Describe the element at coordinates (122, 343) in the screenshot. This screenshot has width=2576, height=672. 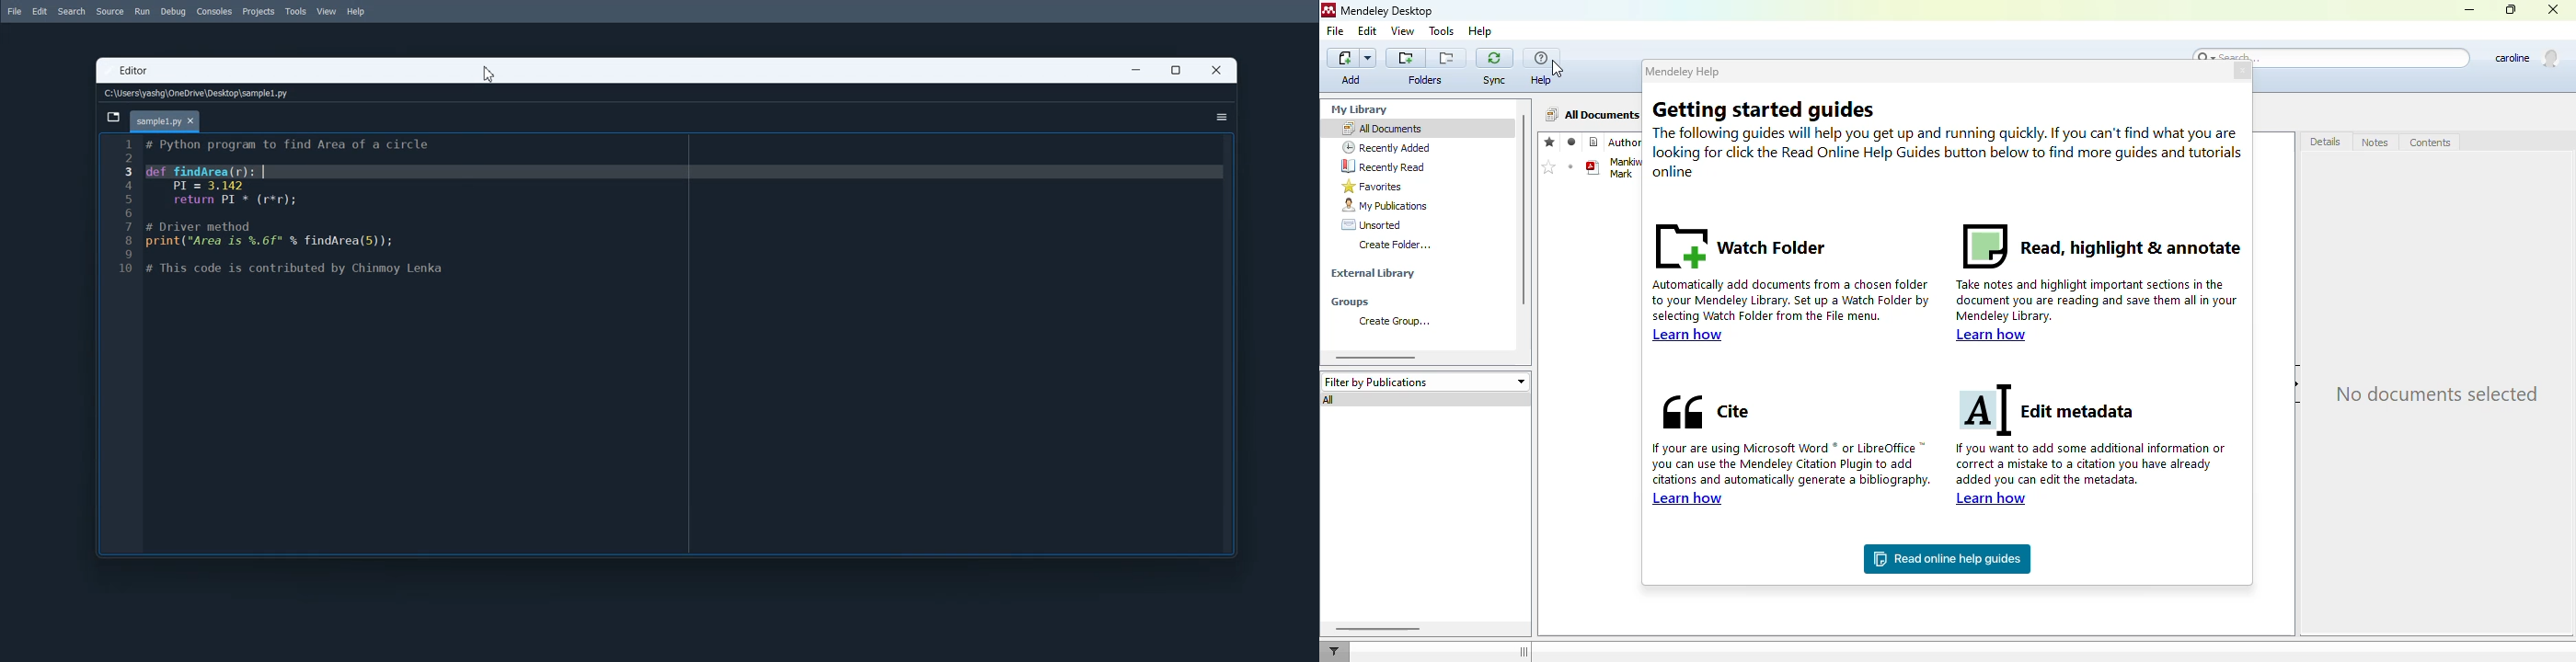
I see `Line number` at that location.